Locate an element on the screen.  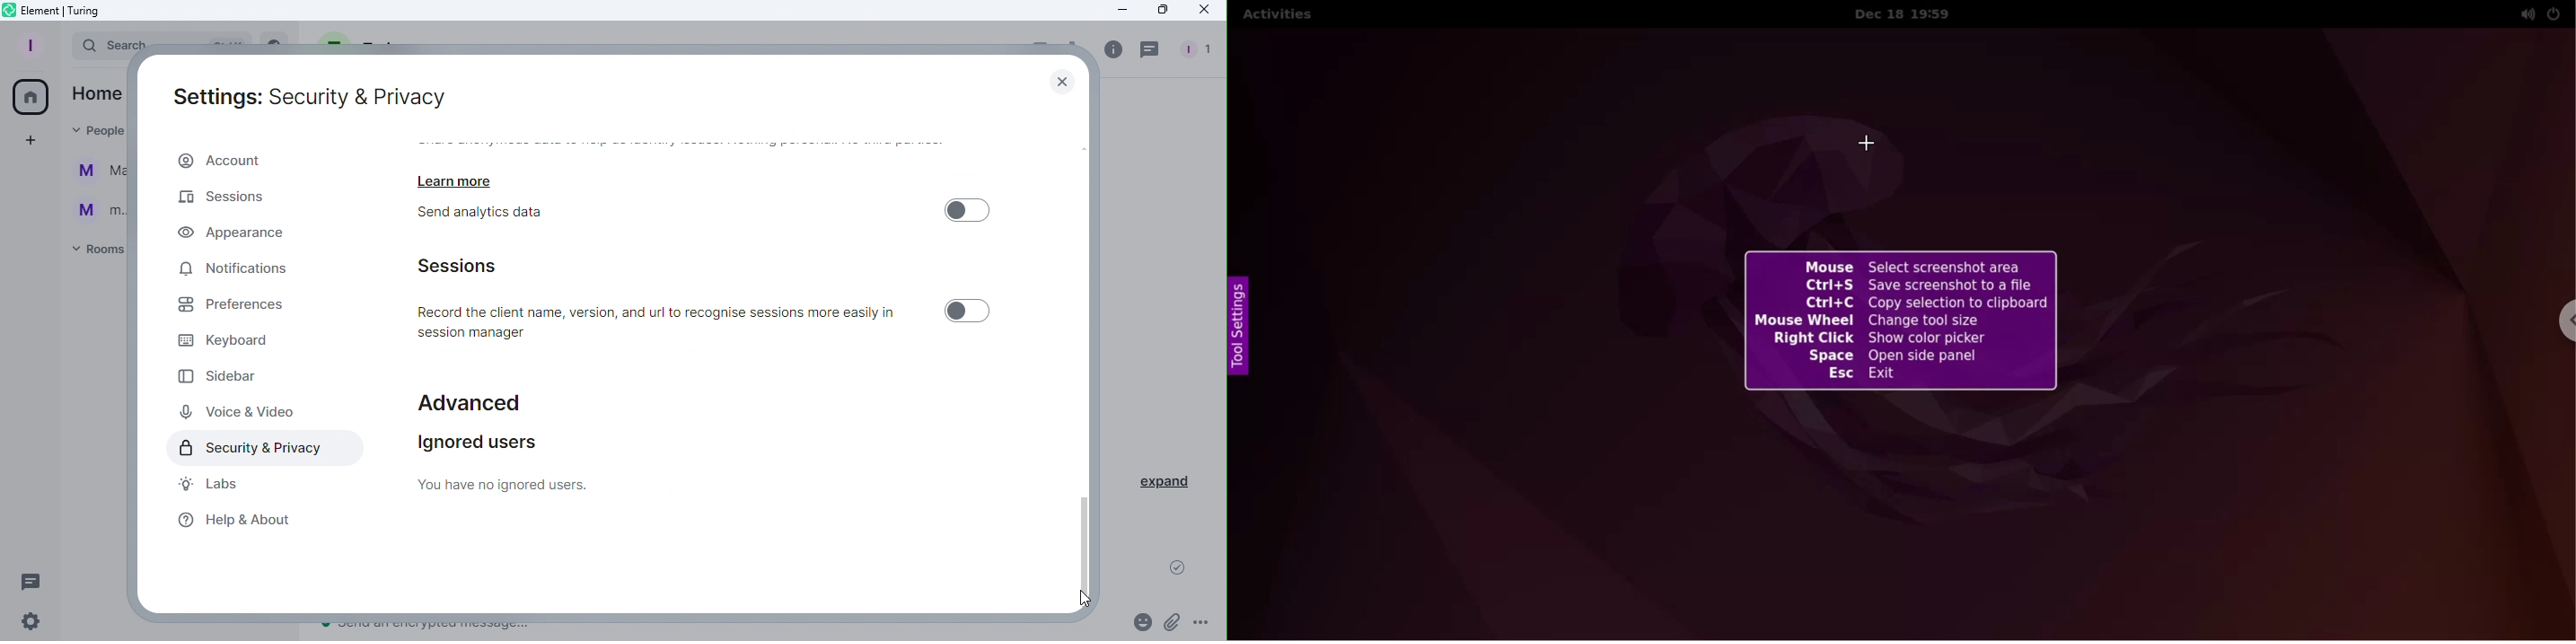
Maximize is located at coordinates (1160, 10).